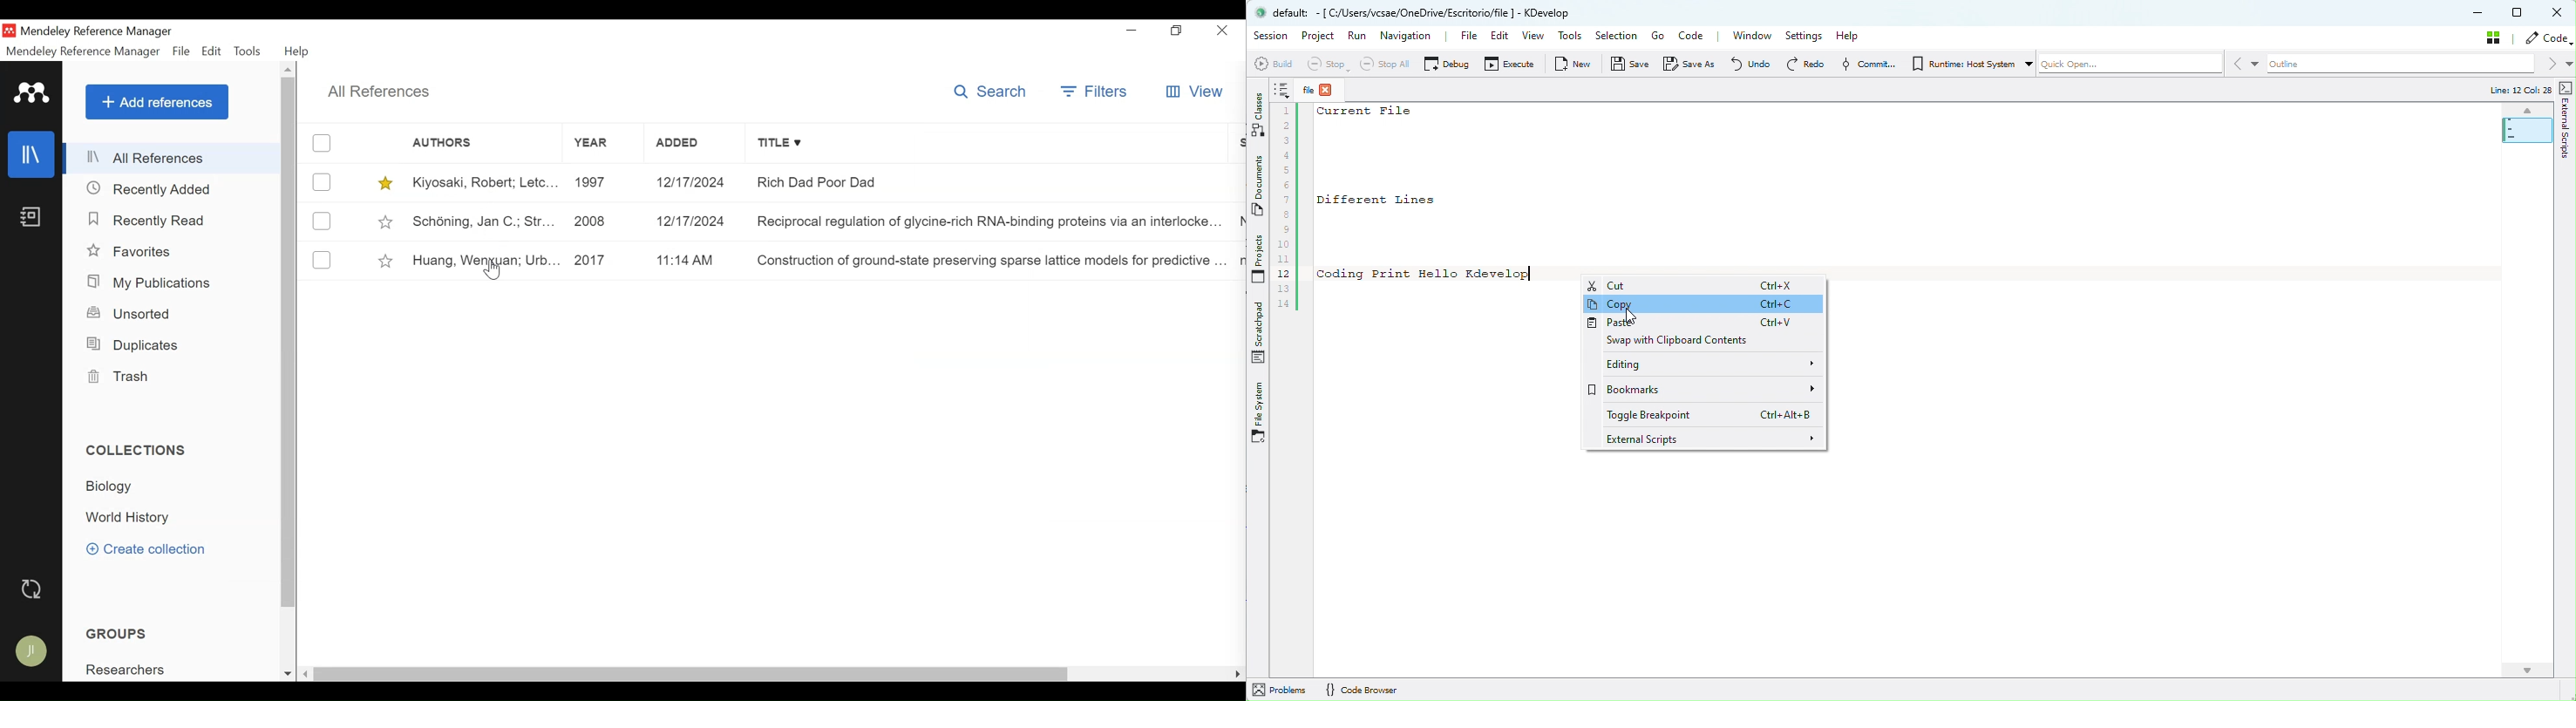 This screenshot has height=728, width=2576. I want to click on Library, so click(32, 154).